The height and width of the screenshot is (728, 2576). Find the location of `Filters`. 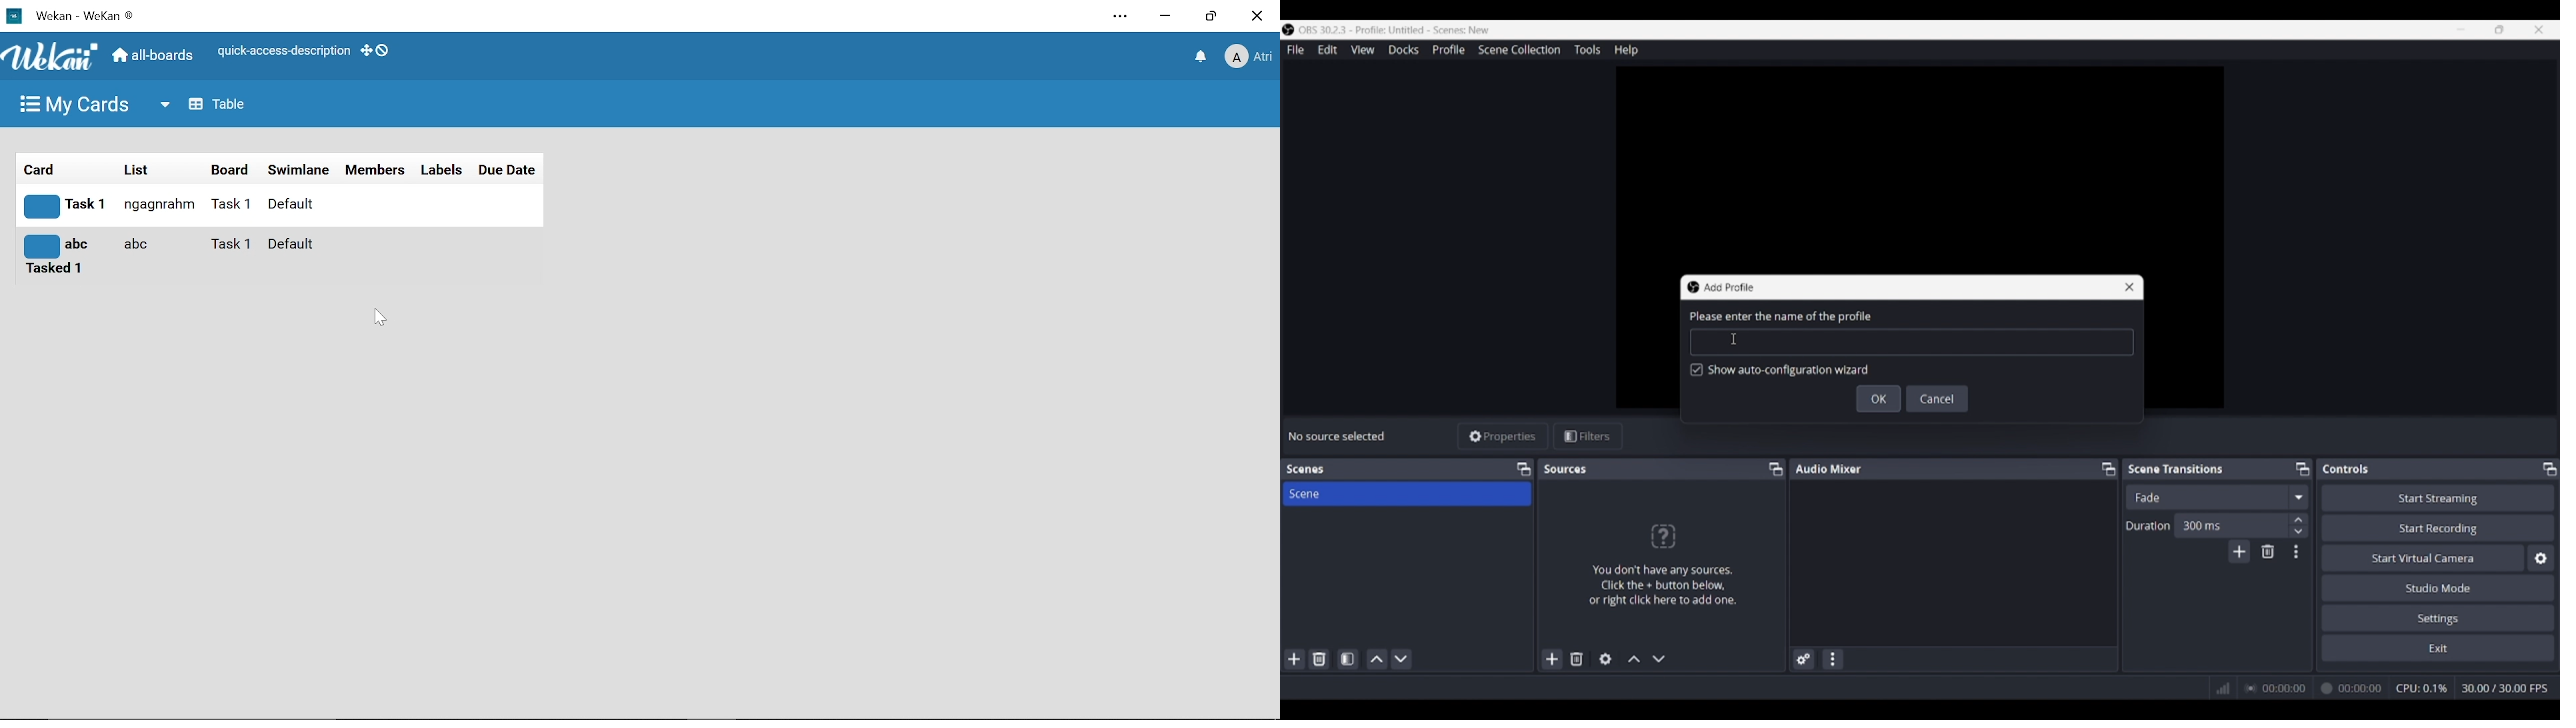

Filters is located at coordinates (1588, 437).